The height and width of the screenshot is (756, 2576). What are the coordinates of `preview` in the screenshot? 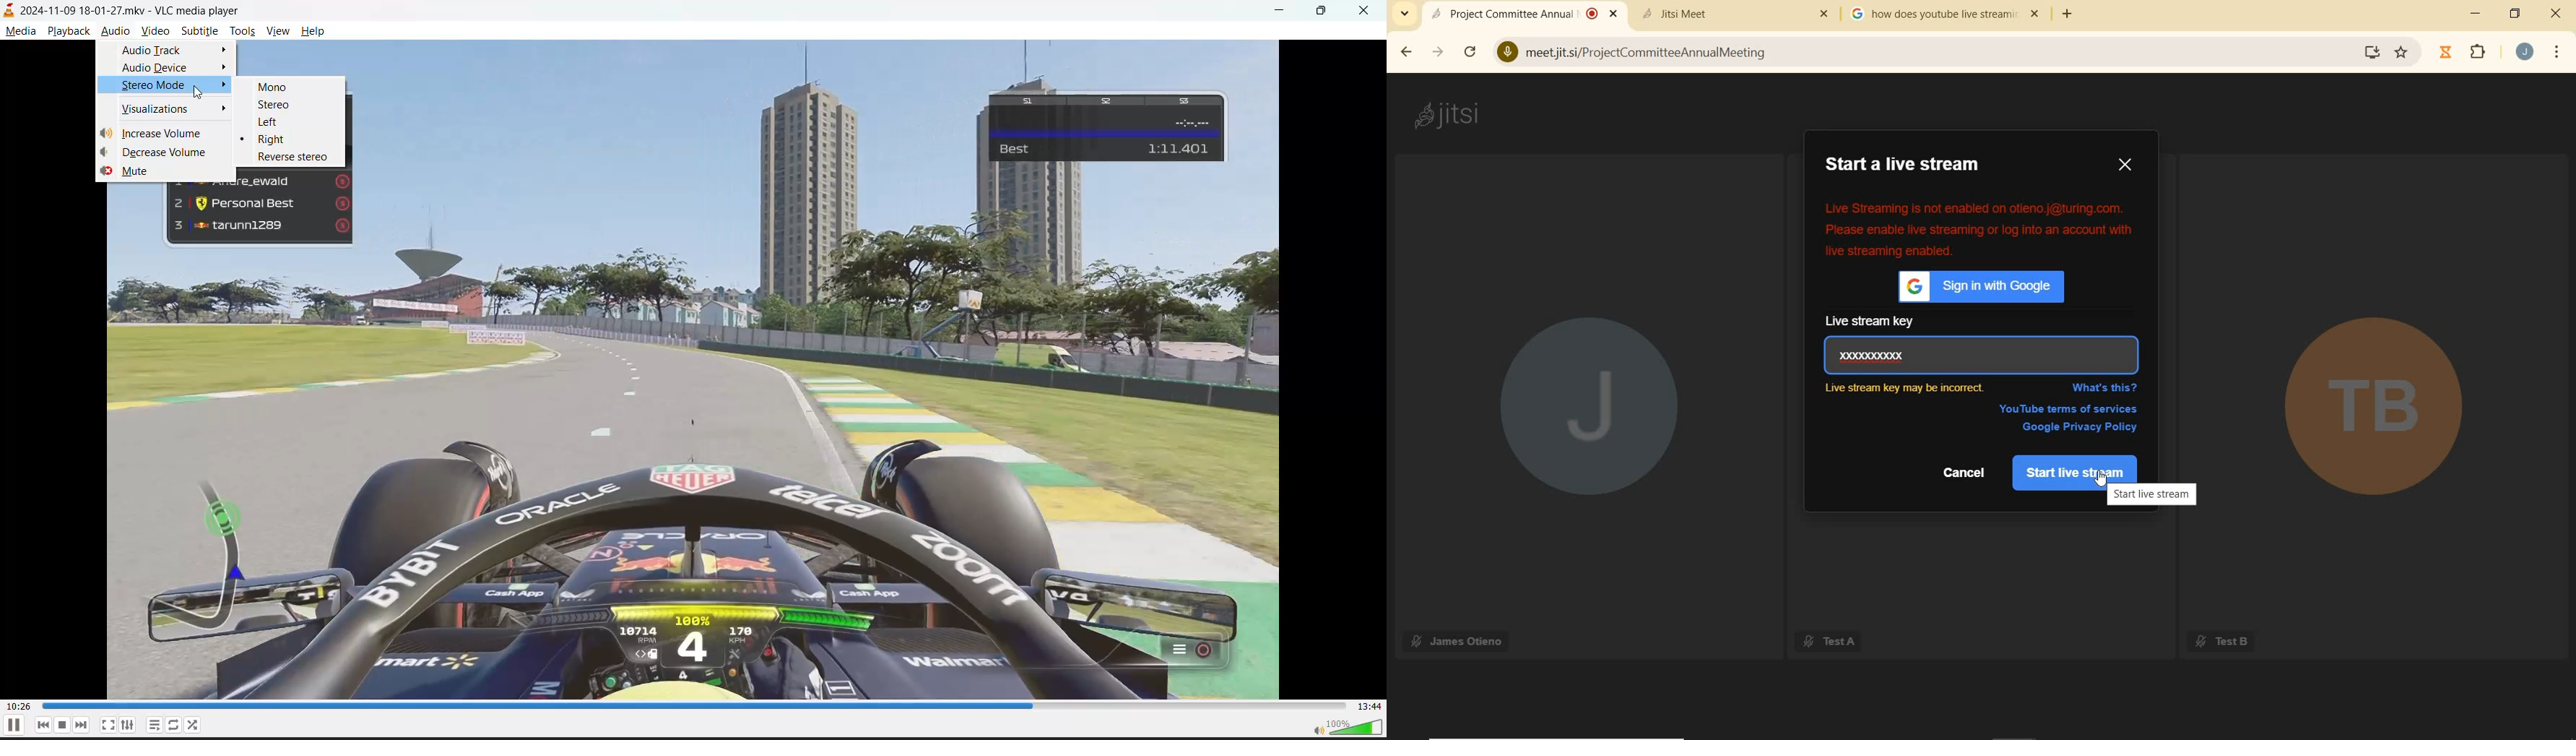 It's located at (1139, 66).